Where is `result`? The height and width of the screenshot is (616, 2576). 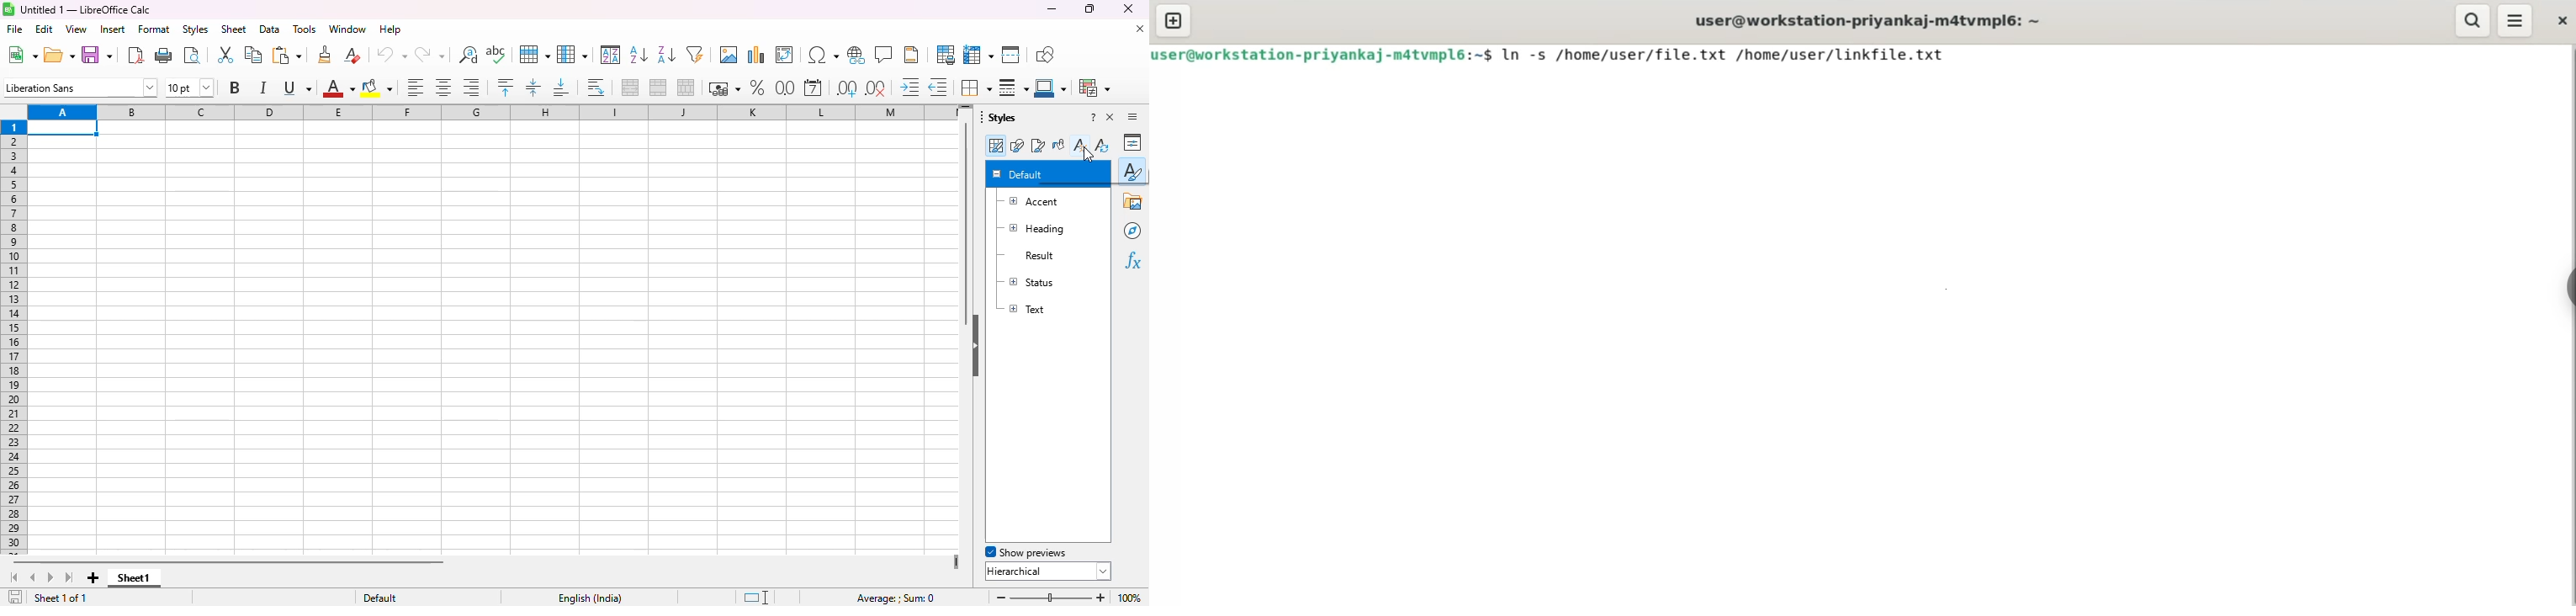 result is located at coordinates (1026, 256).